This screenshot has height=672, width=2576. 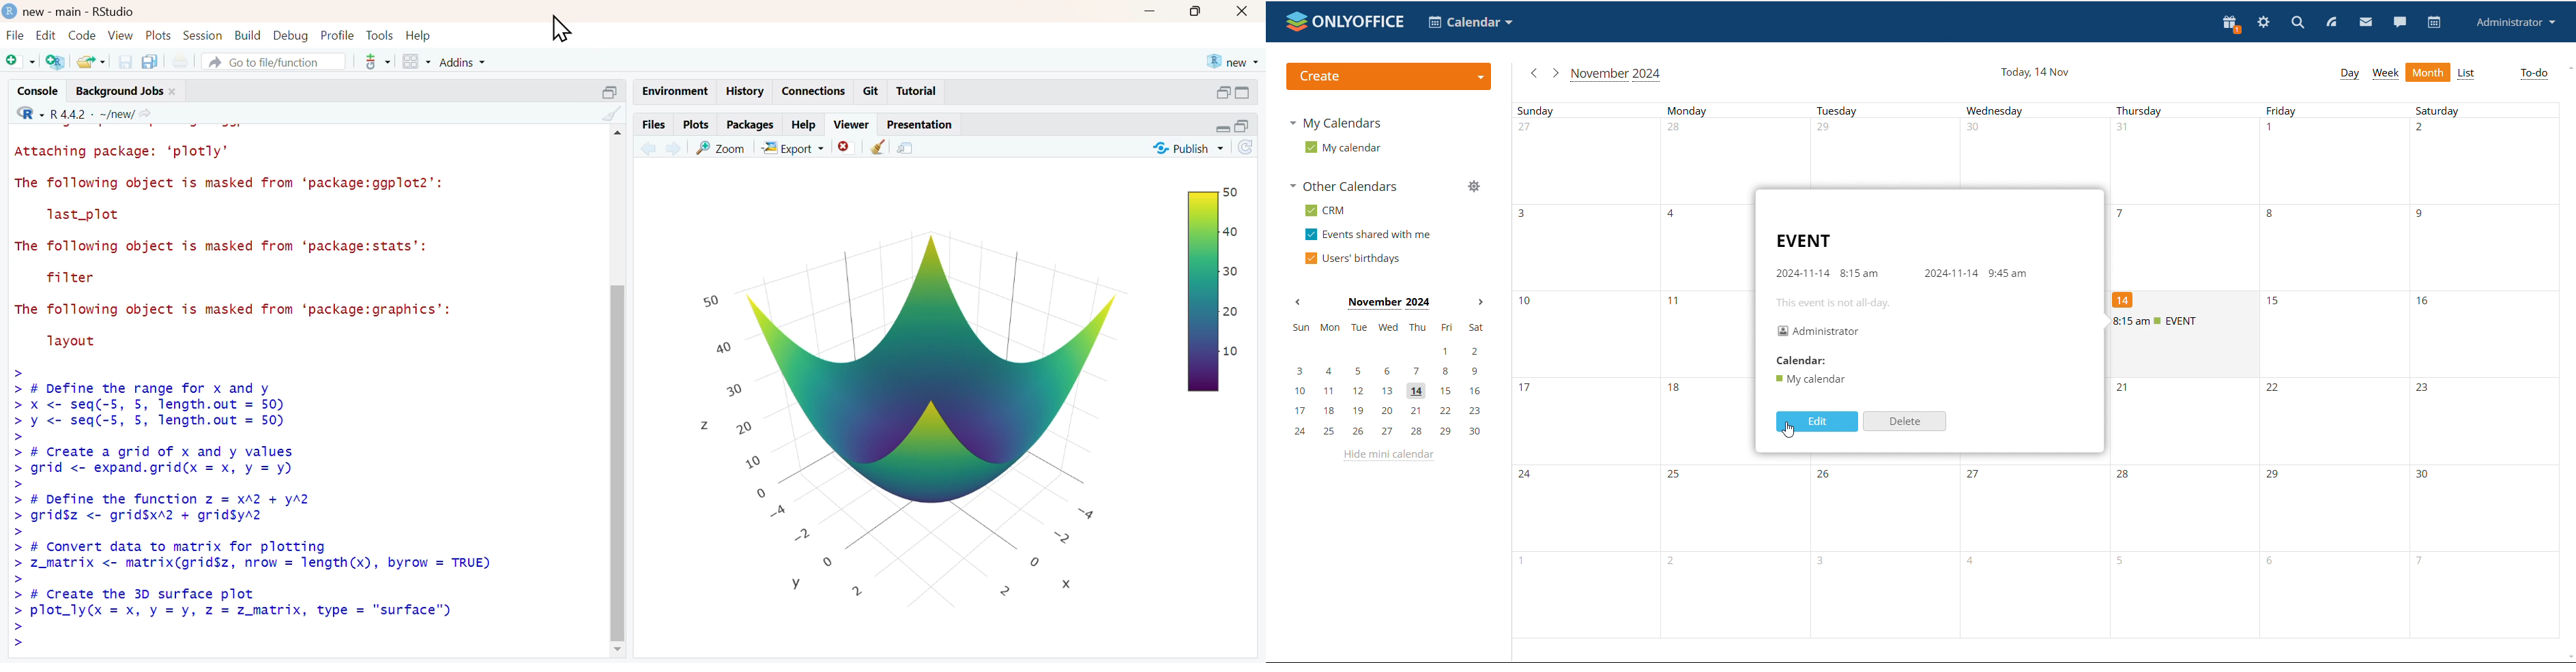 I want to click on refresh, so click(x=1253, y=148).